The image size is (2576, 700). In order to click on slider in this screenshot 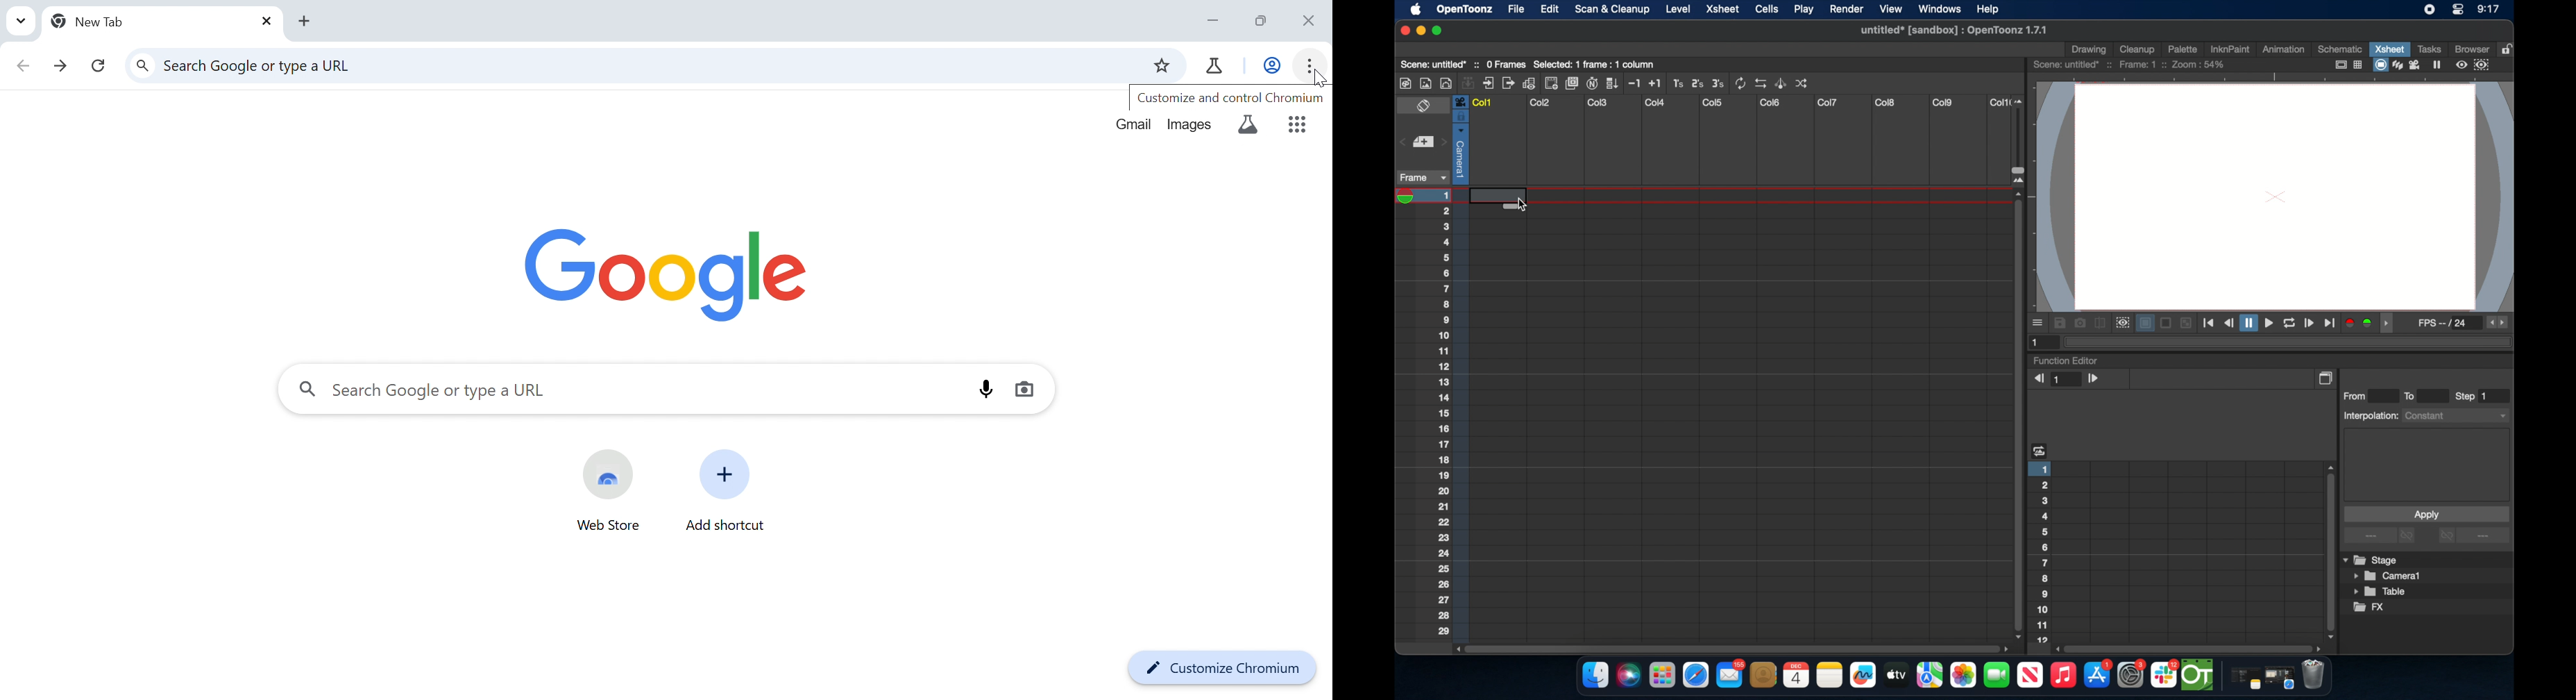, I will do `click(2023, 141)`.